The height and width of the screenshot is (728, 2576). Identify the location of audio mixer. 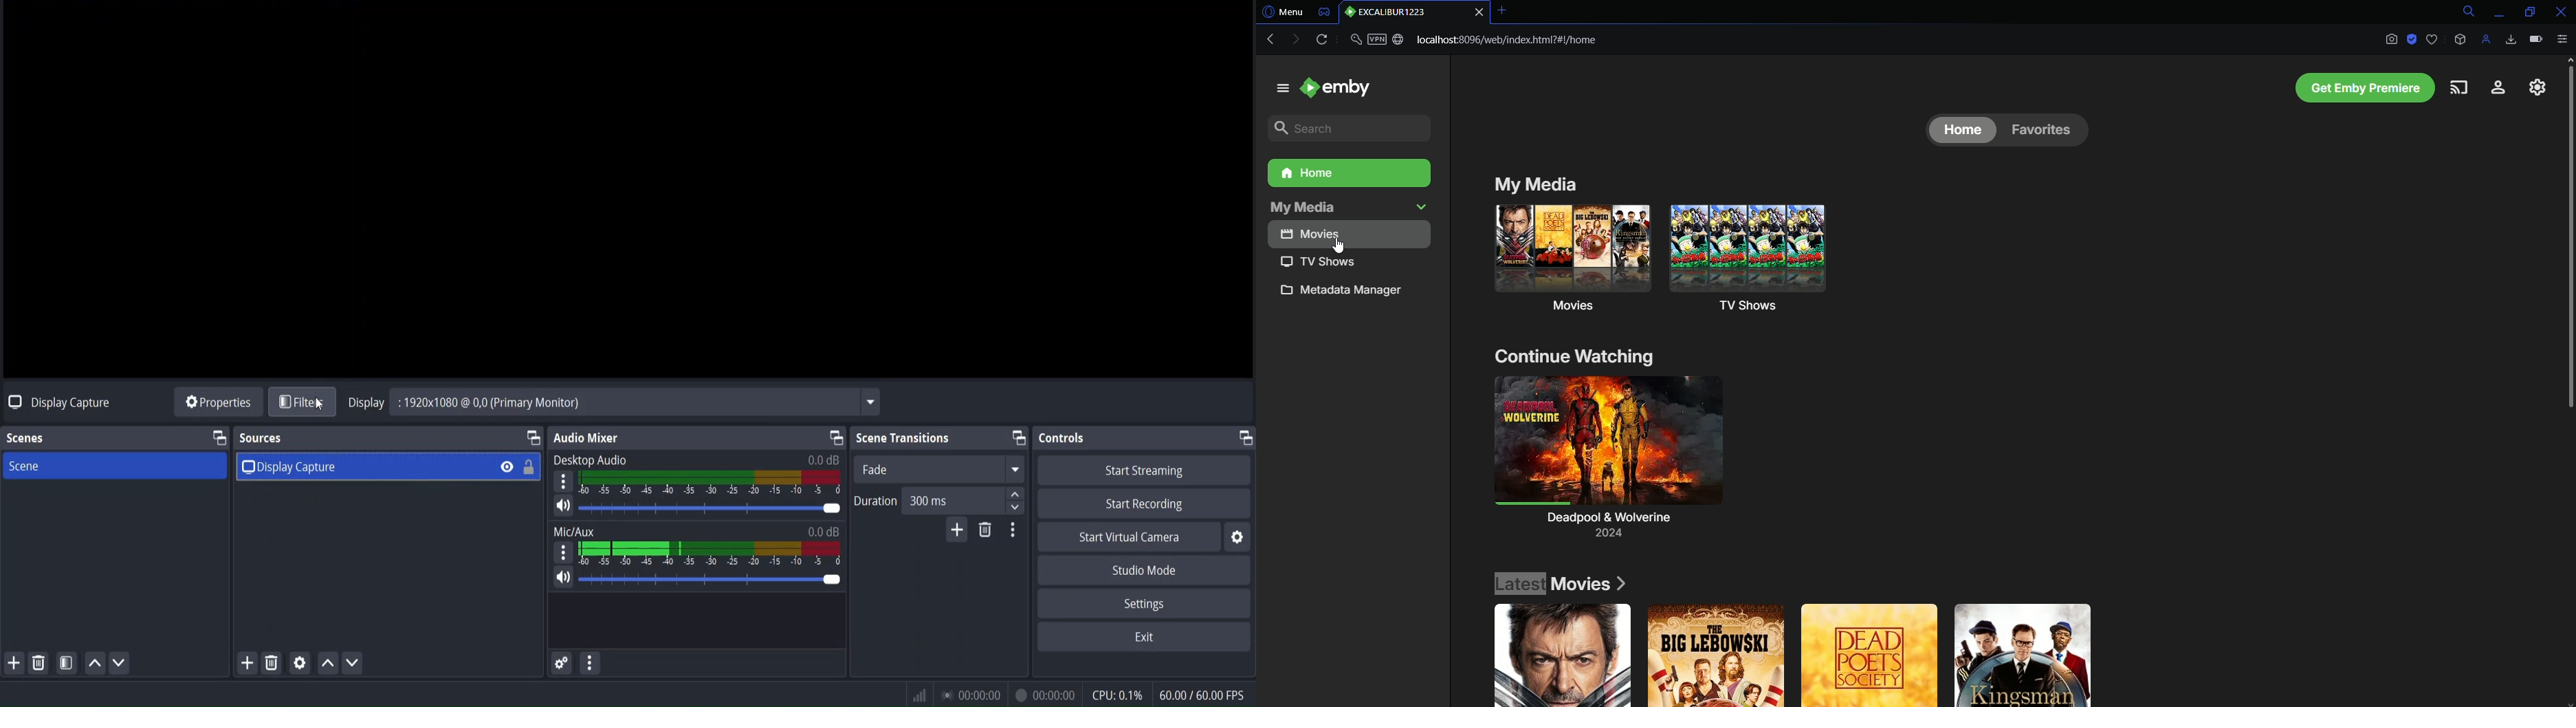
(586, 437).